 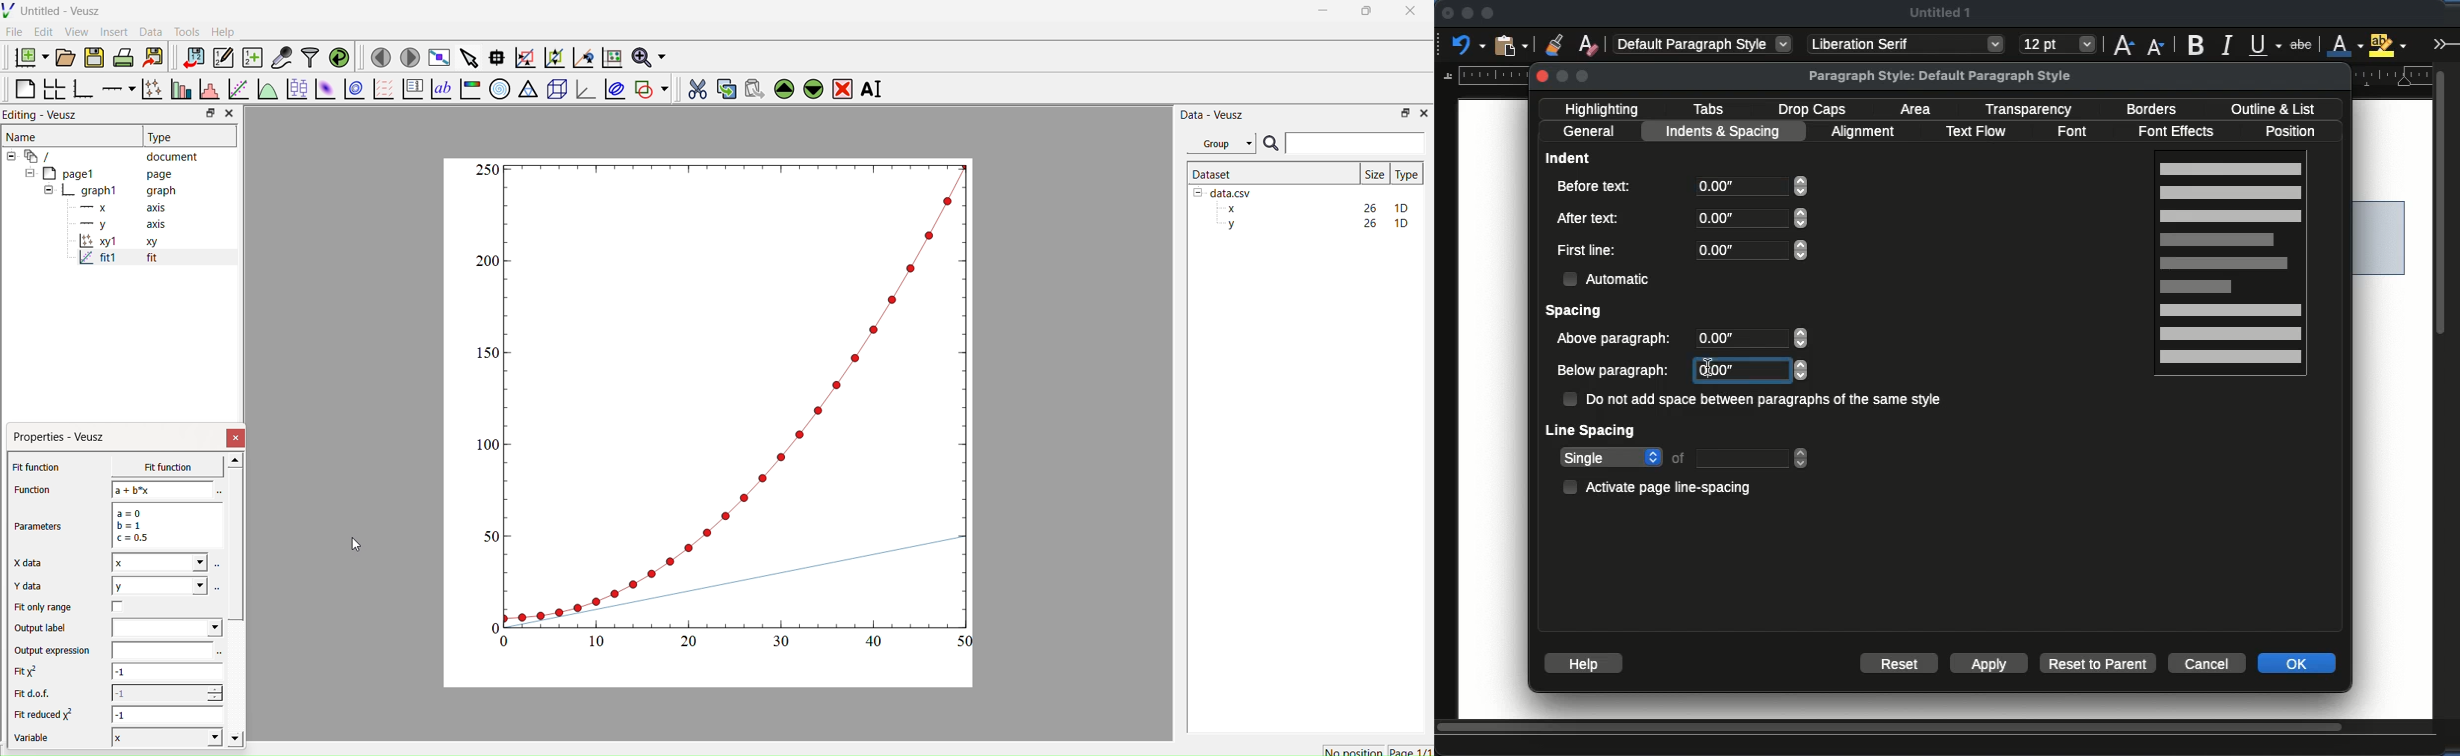 What do you see at coordinates (1611, 459) in the screenshot?
I see `single` at bounding box center [1611, 459].